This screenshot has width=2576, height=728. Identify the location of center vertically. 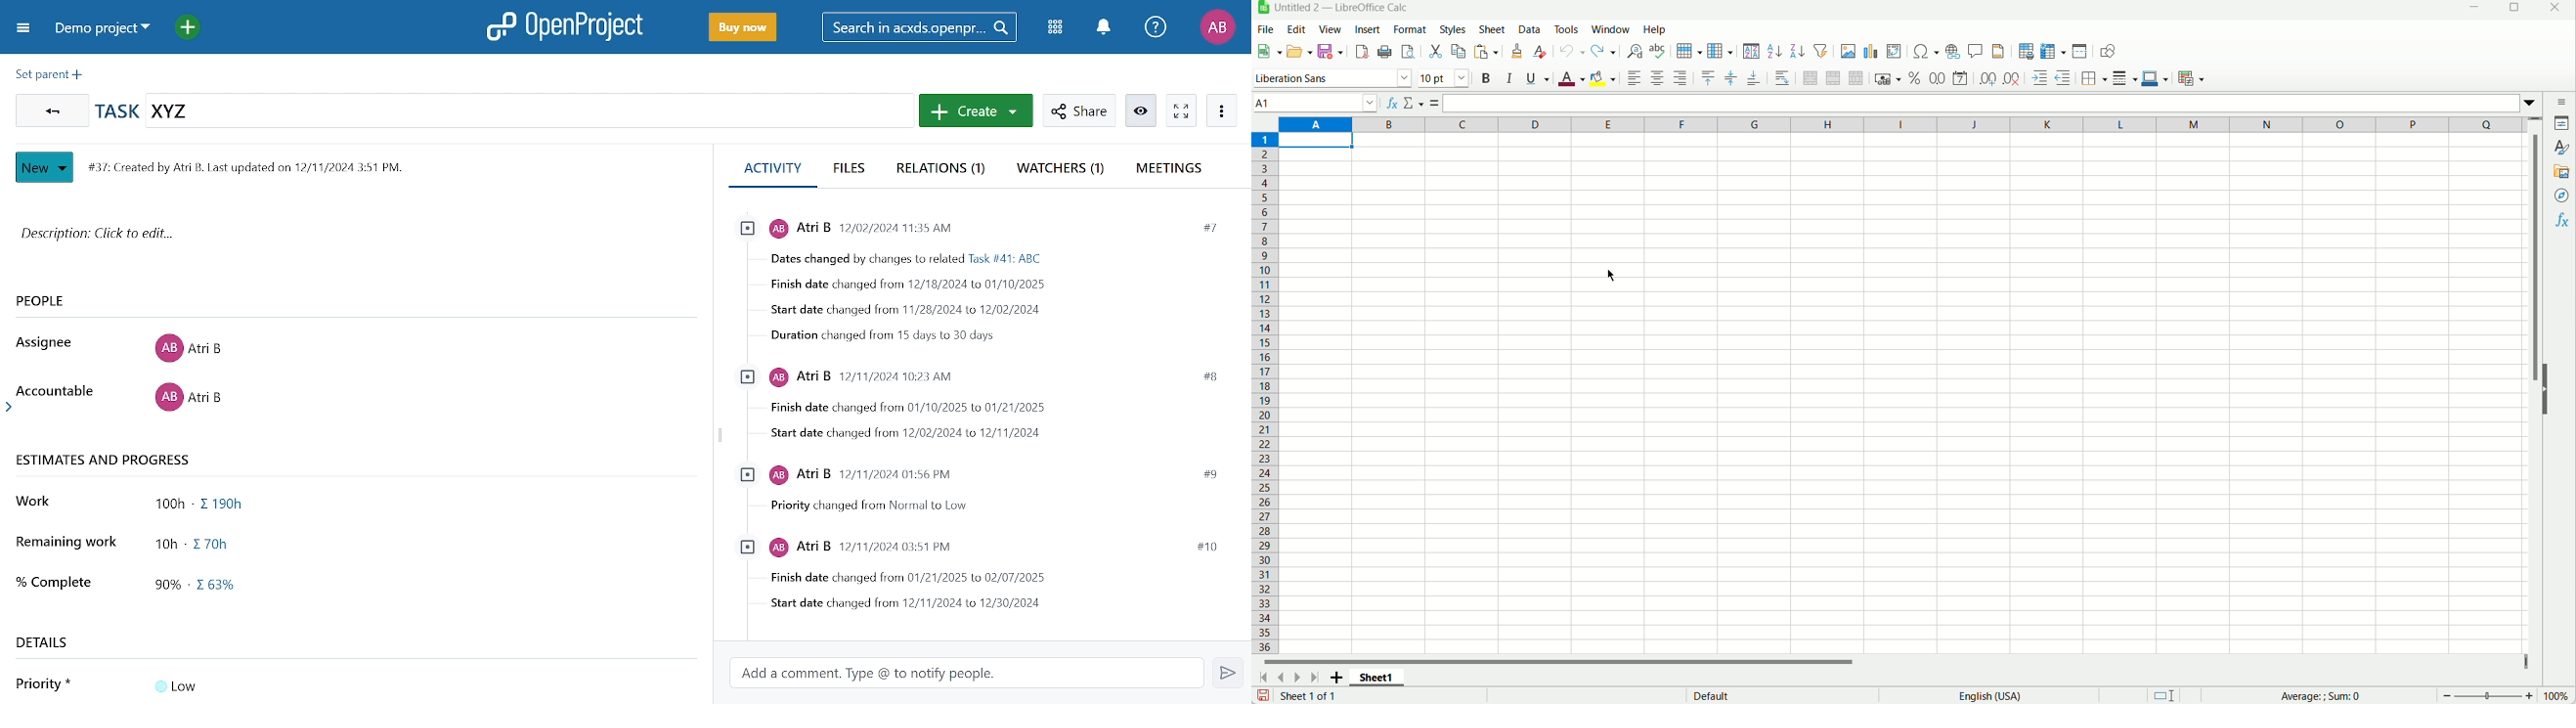
(1732, 76).